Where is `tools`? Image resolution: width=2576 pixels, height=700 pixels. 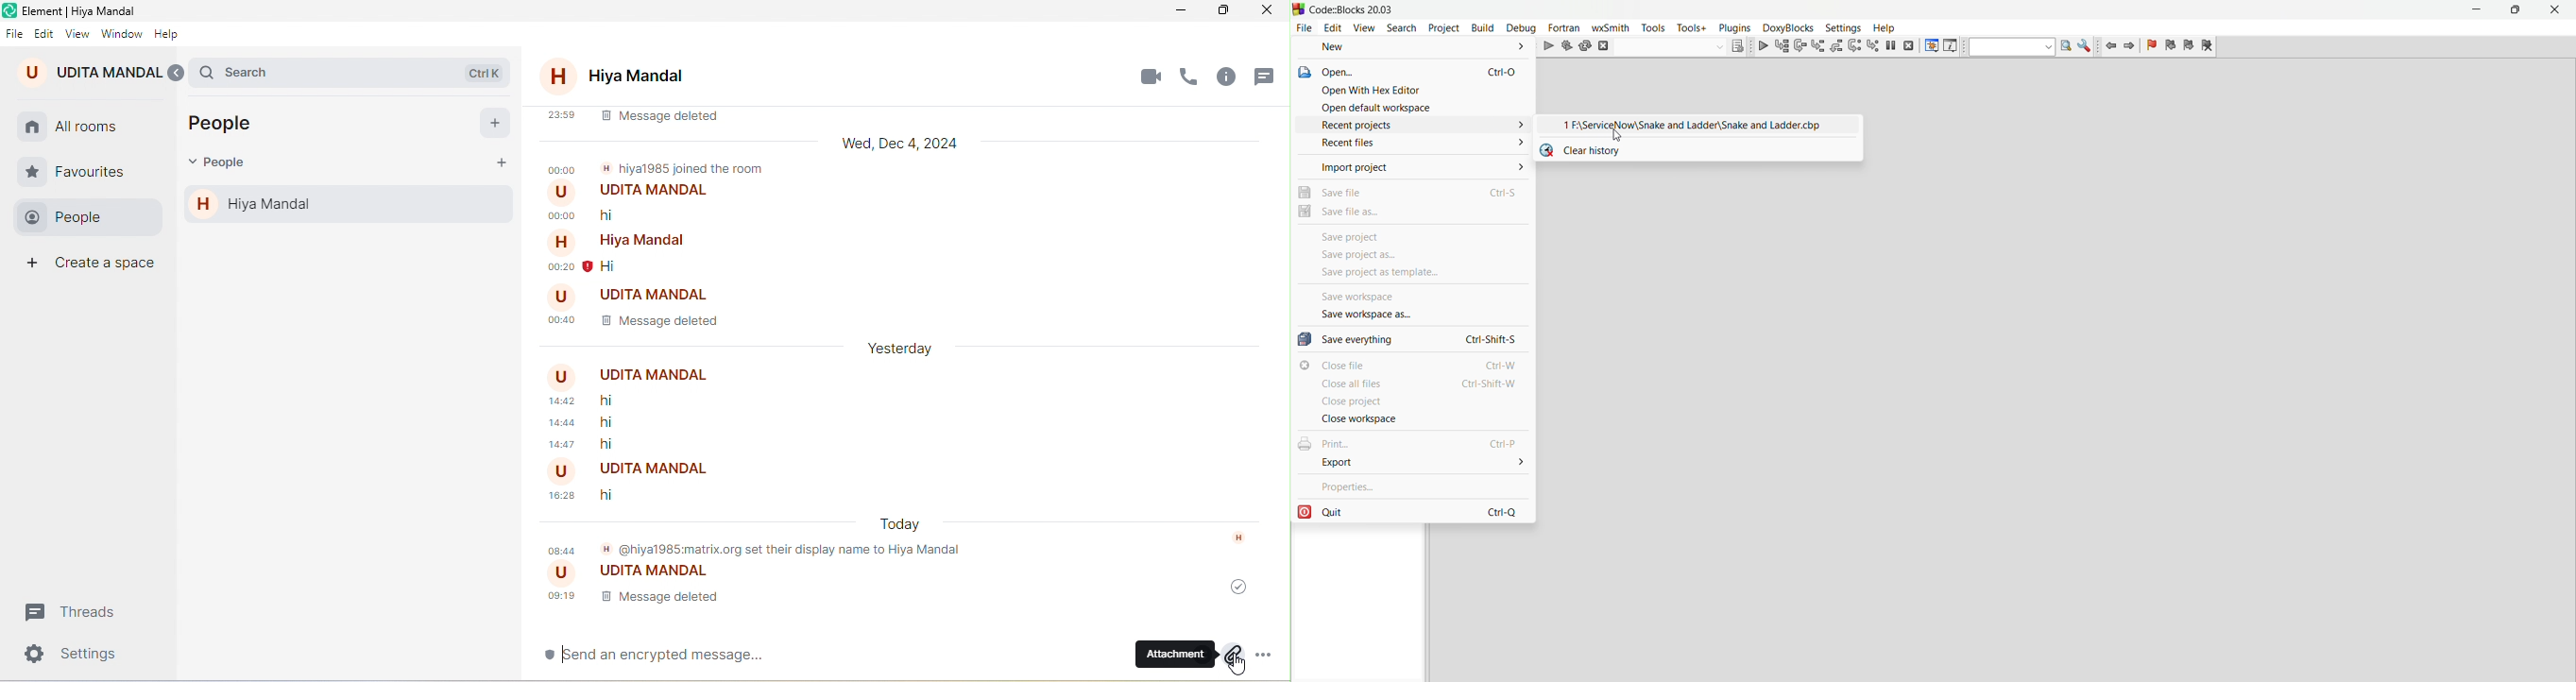 tools is located at coordinates (1654, 27).